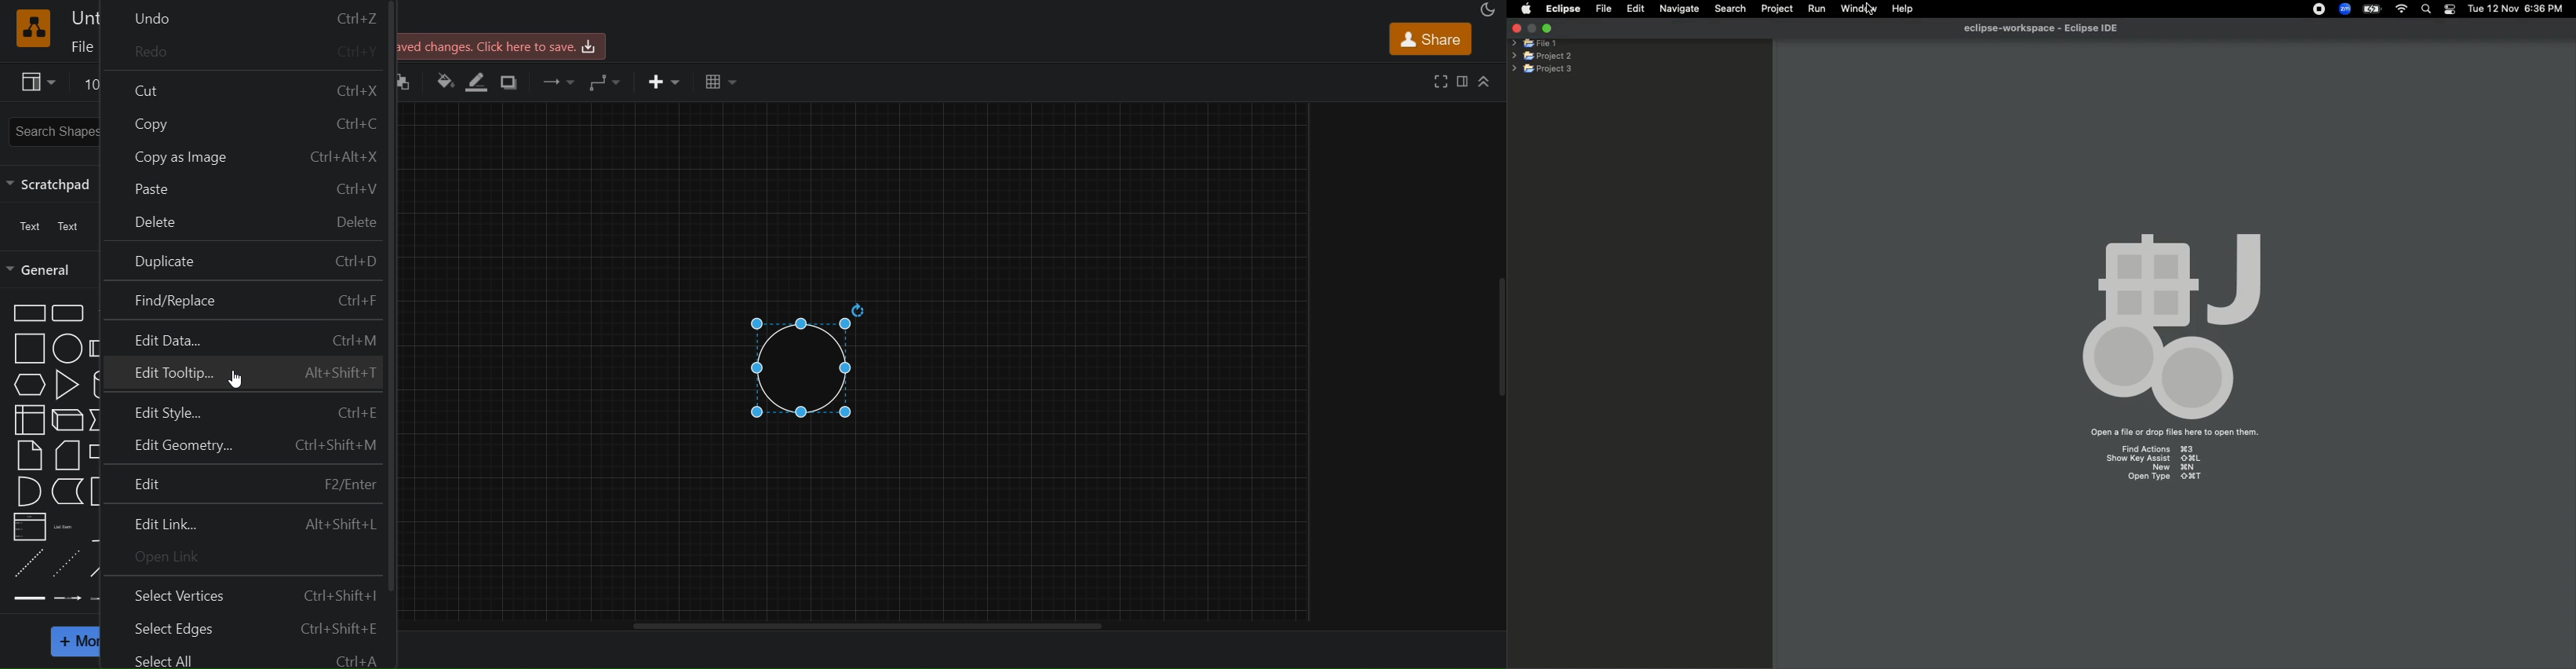 The width and height of the screenshot is (2576, 672). Describe the element at coordinates (246, 341) in the screenshot. I see `edit data` at that location.